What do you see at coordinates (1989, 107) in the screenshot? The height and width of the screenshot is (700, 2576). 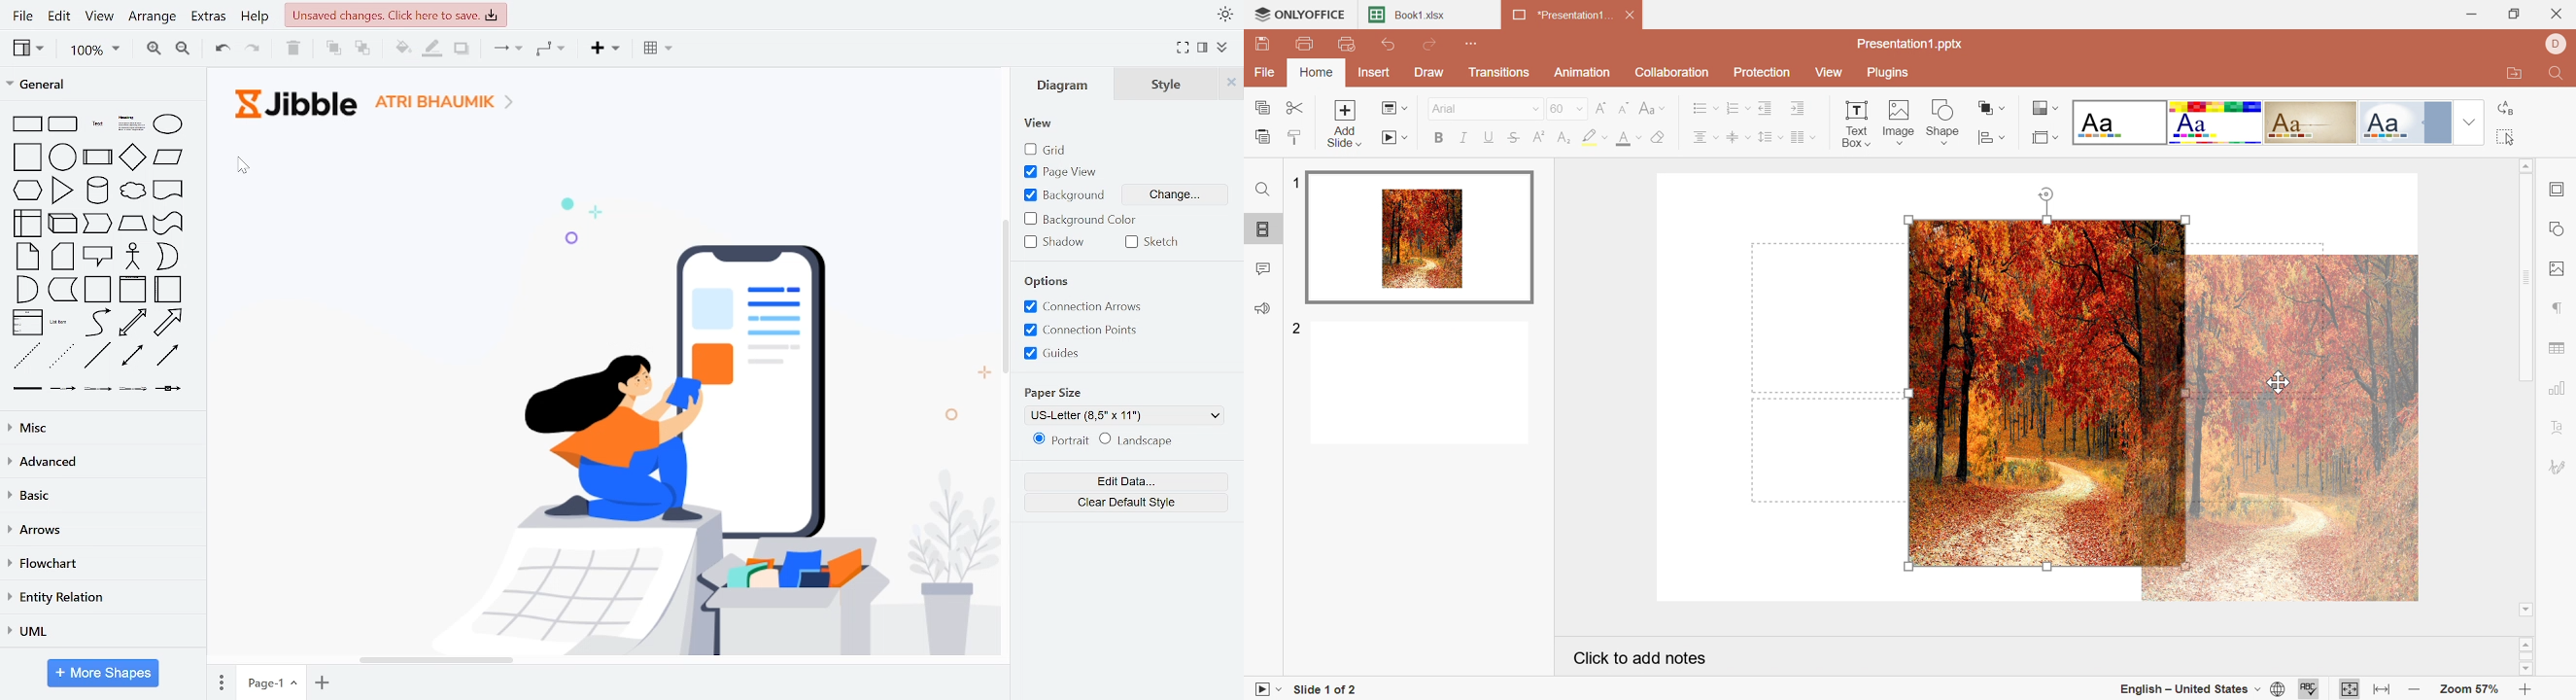 I see `Arrange shape` at bounding box center [1989, 107].